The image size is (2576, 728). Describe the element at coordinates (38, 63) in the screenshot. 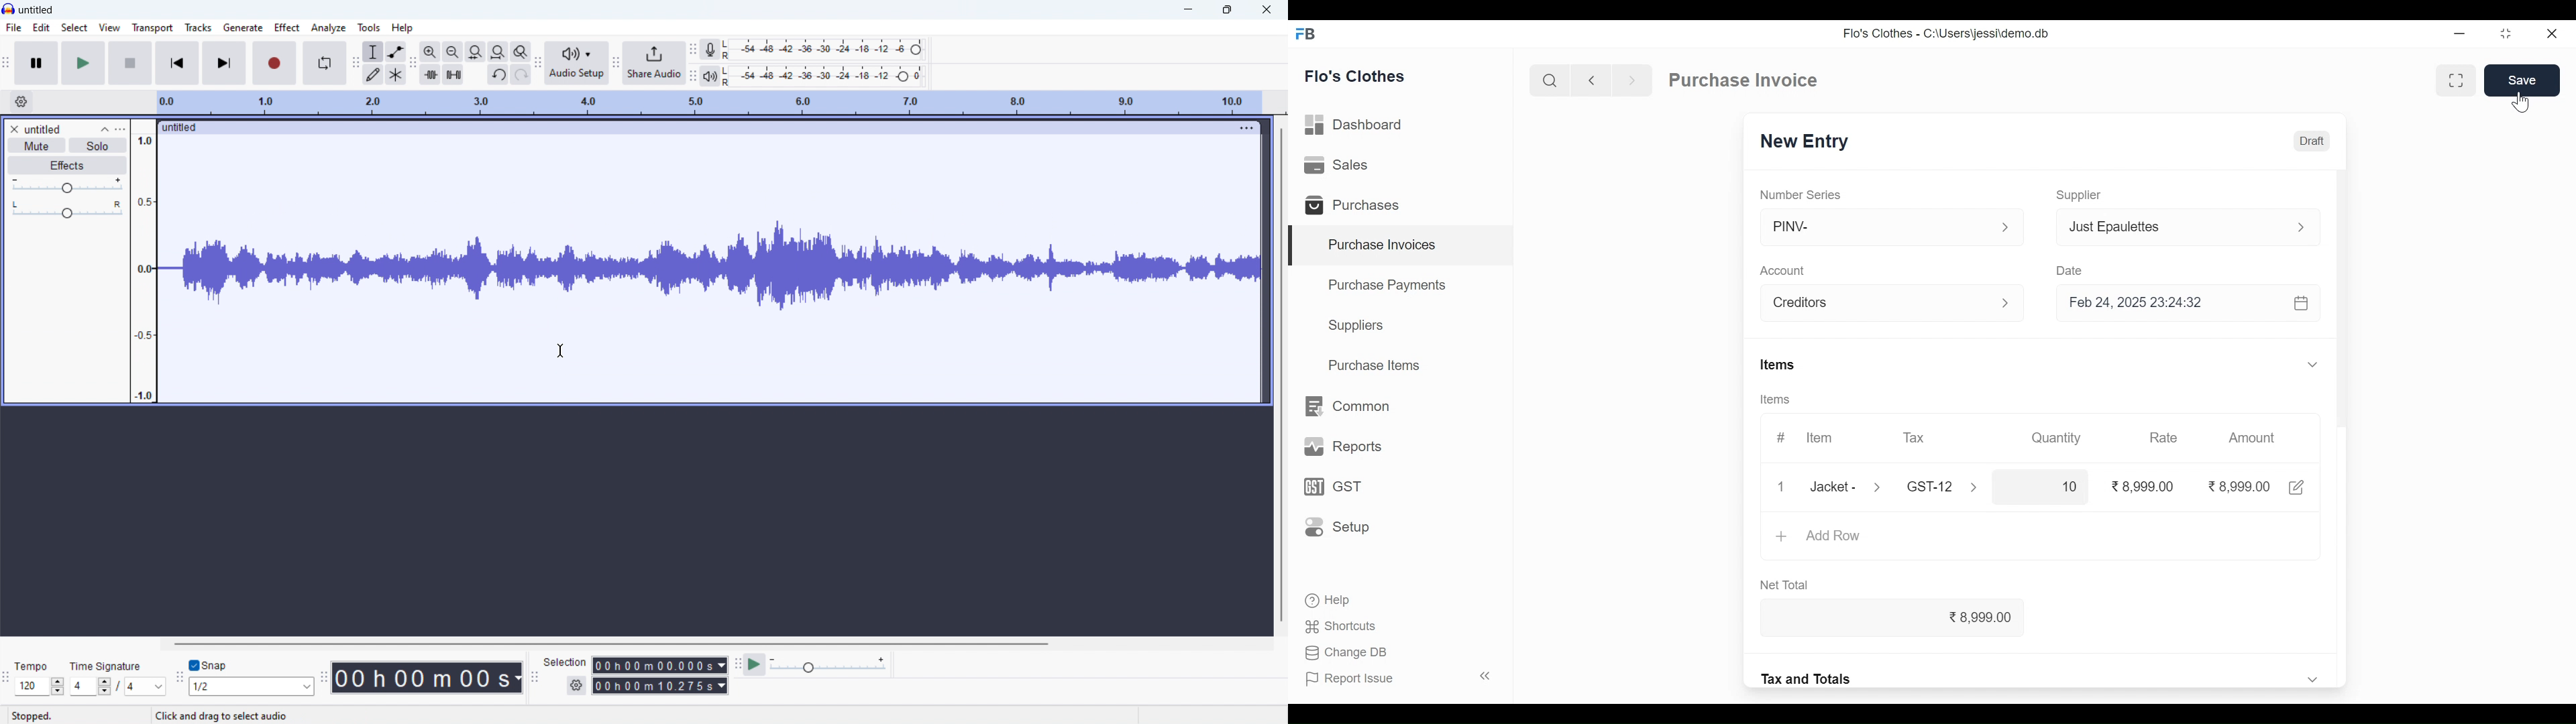

I see `pause` at that location.